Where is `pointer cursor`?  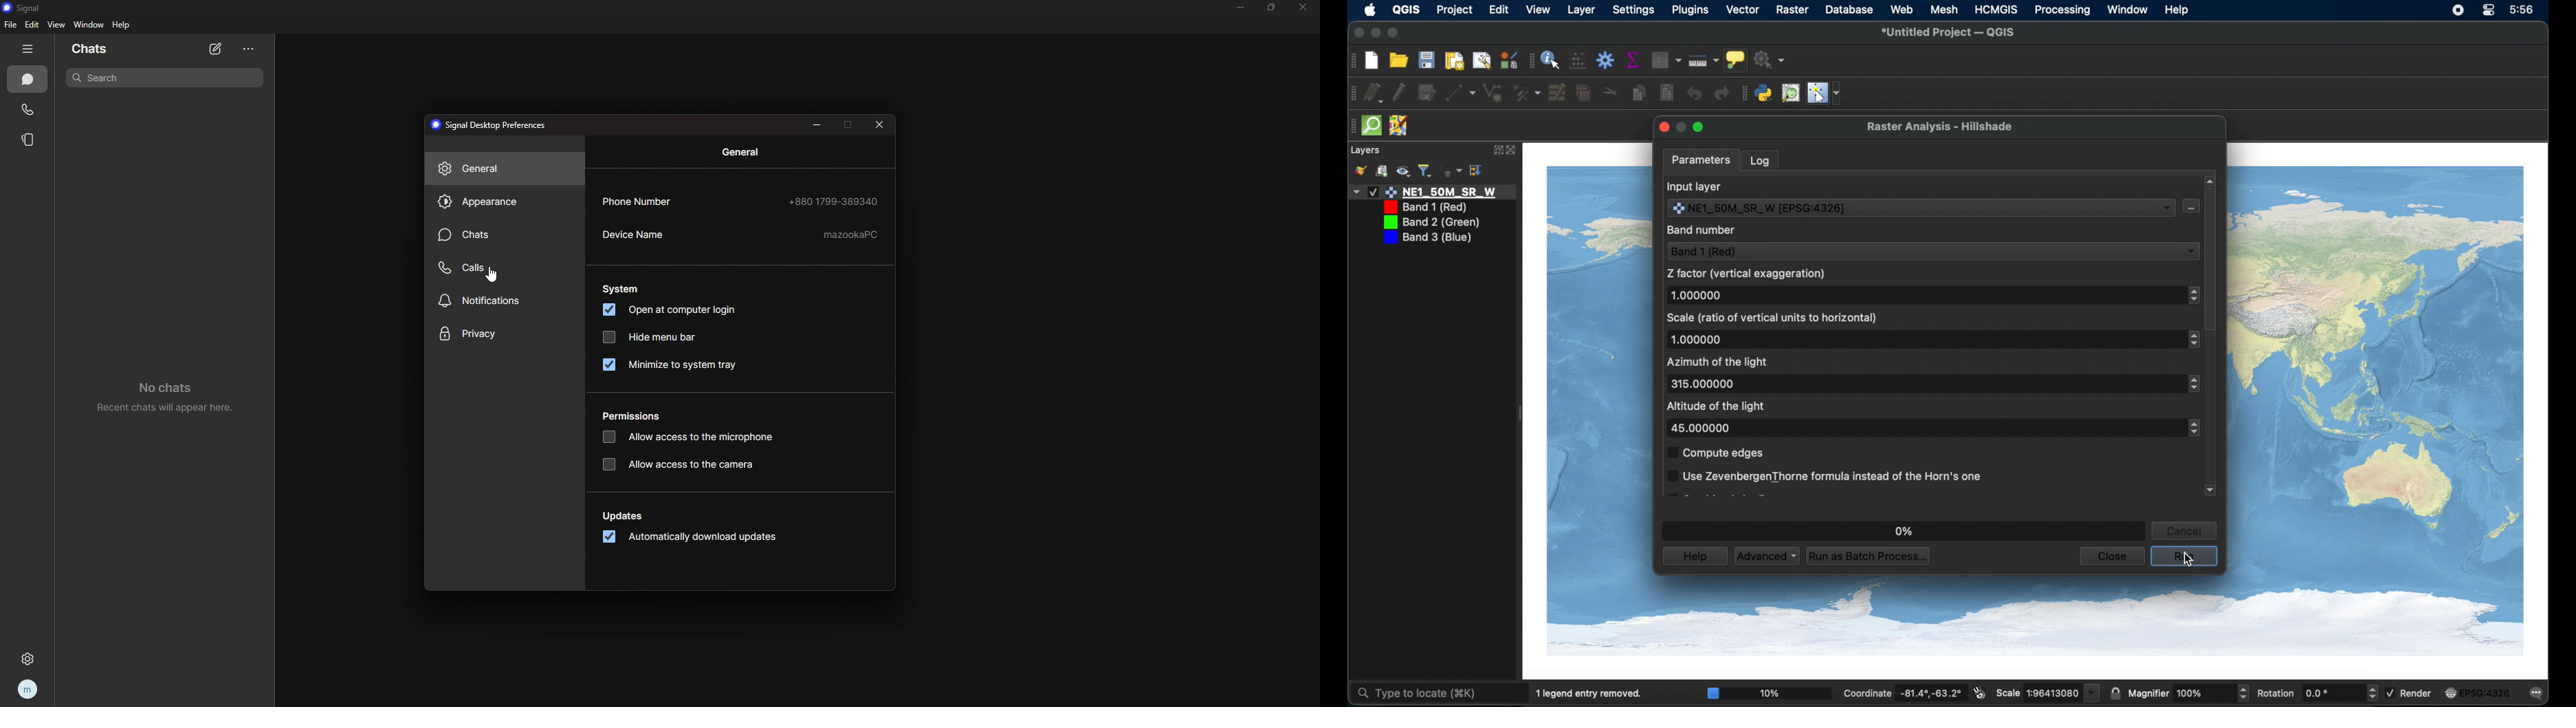
pointer cursor is located at coordinates (2190, 555).